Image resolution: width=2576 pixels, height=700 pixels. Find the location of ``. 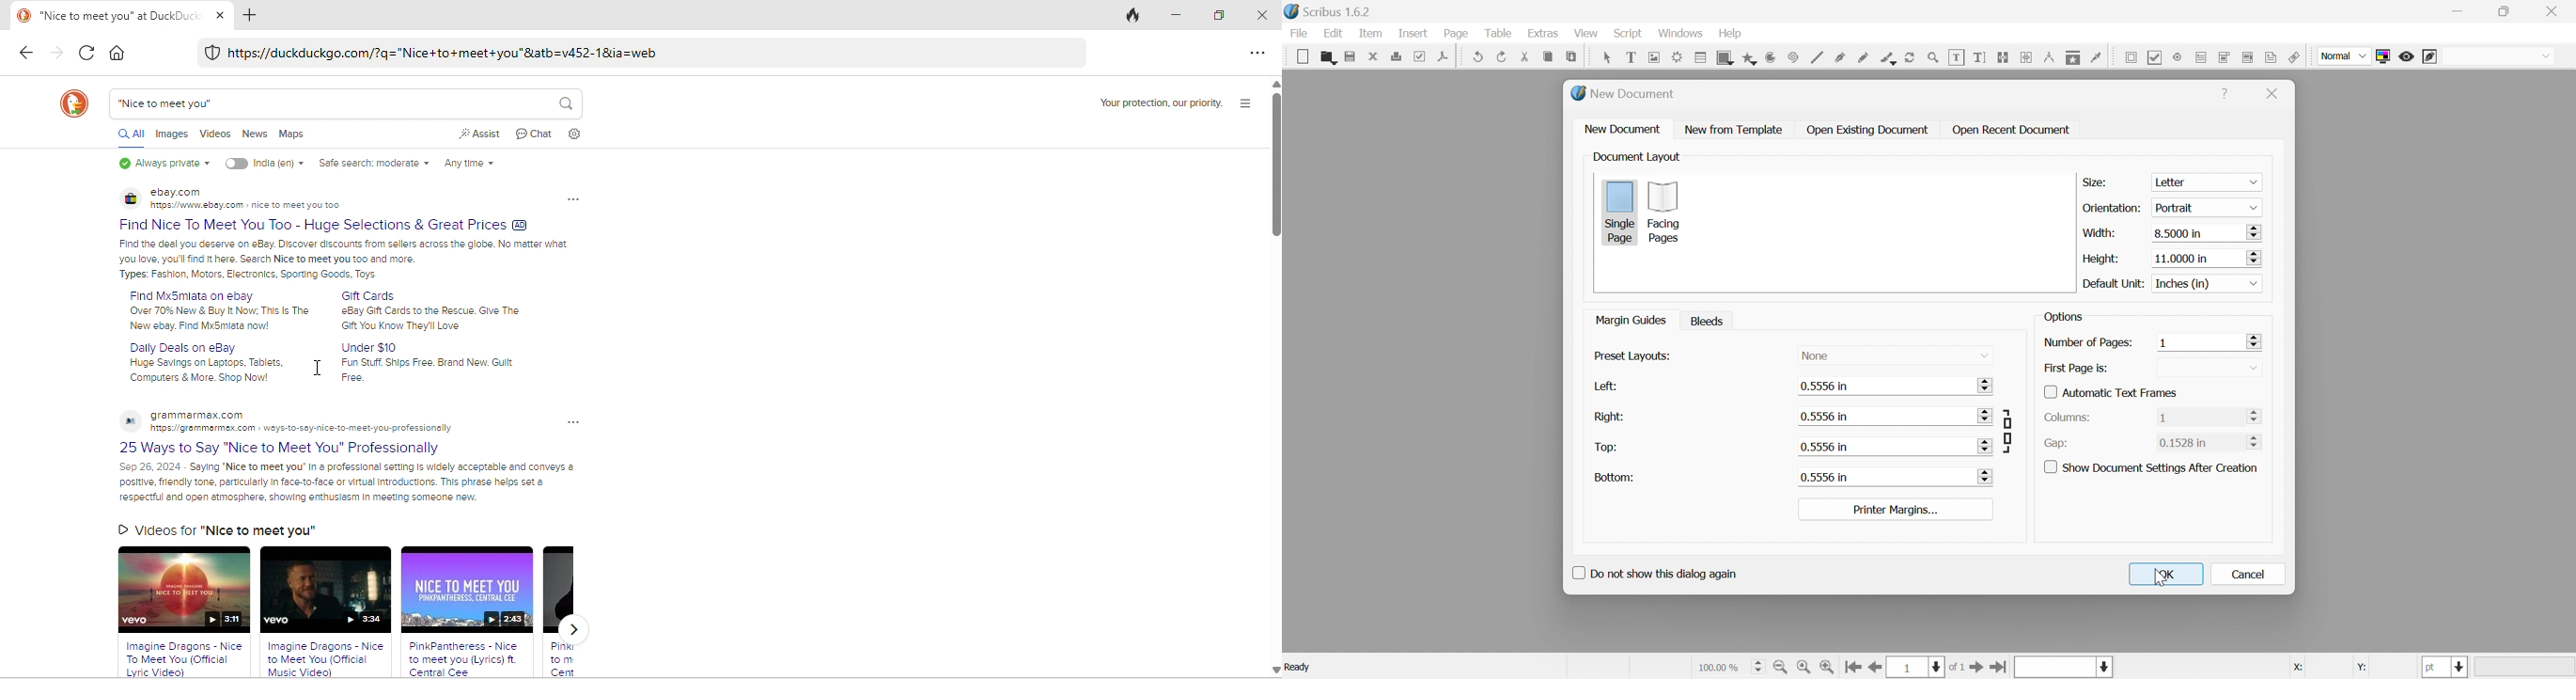

 is located at coordinates (2006, 130).